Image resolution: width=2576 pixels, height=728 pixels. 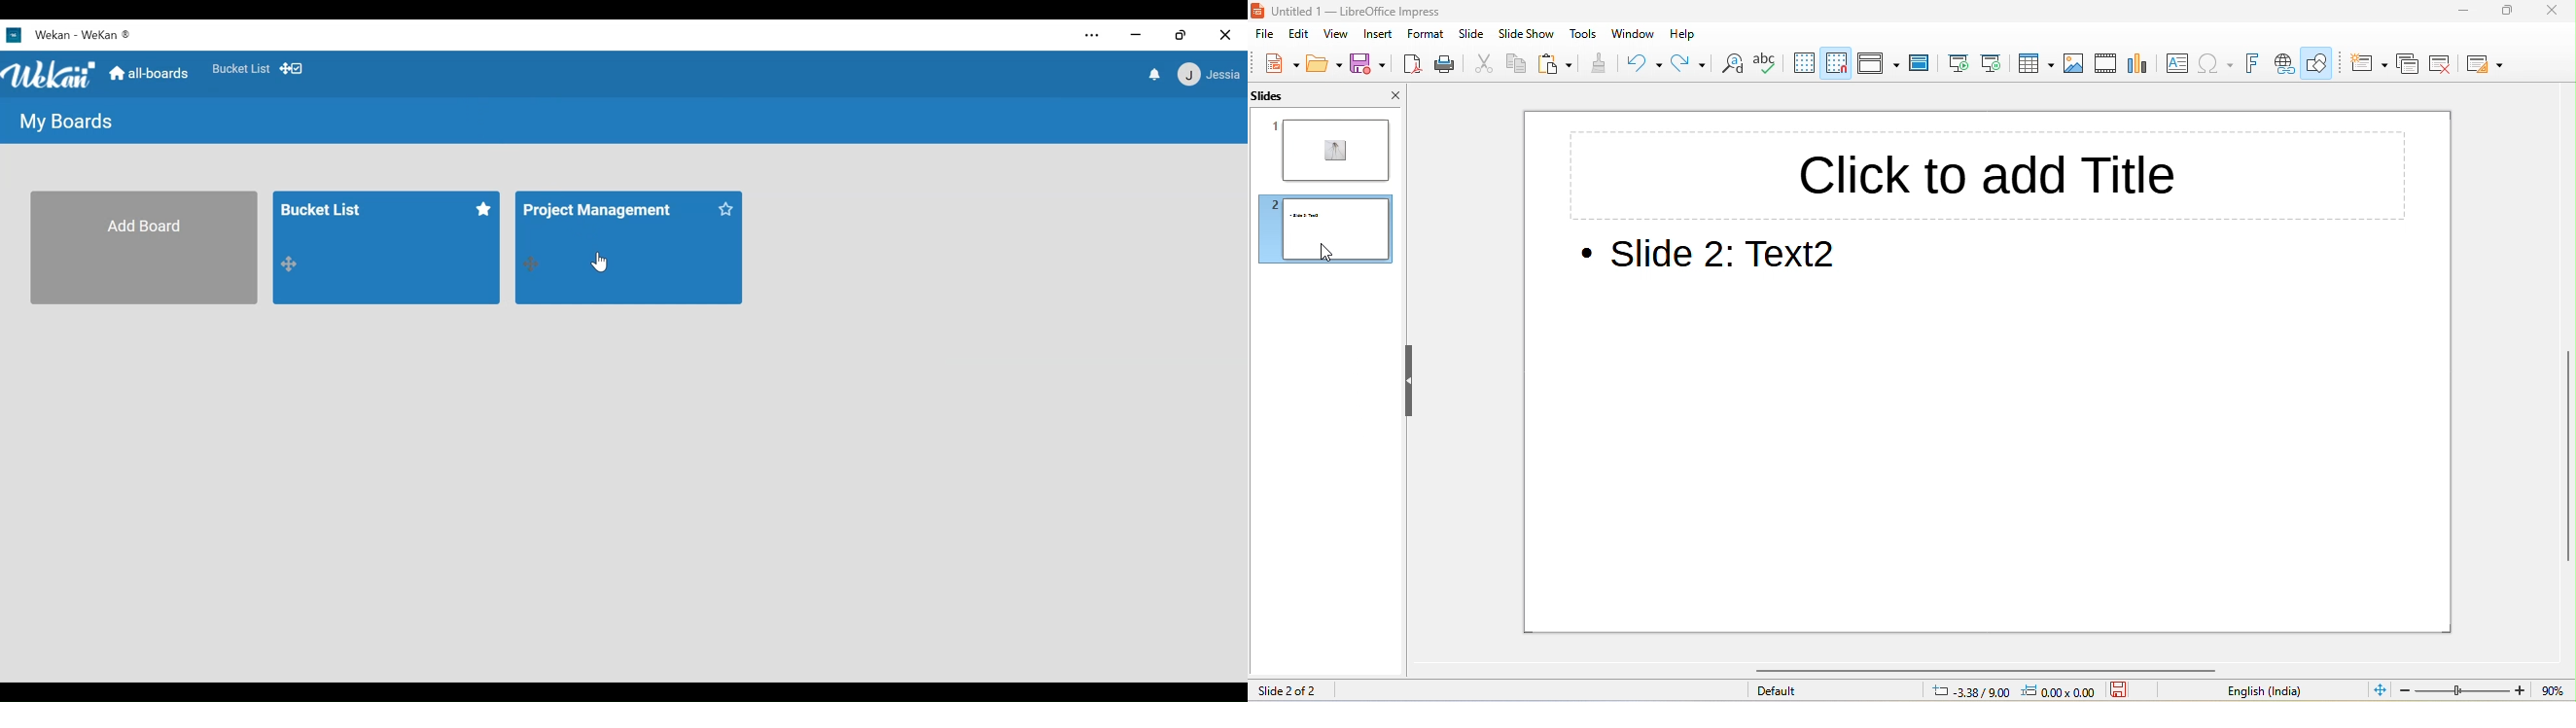 I want to click on click to add title, so click(x=1987, y=174).